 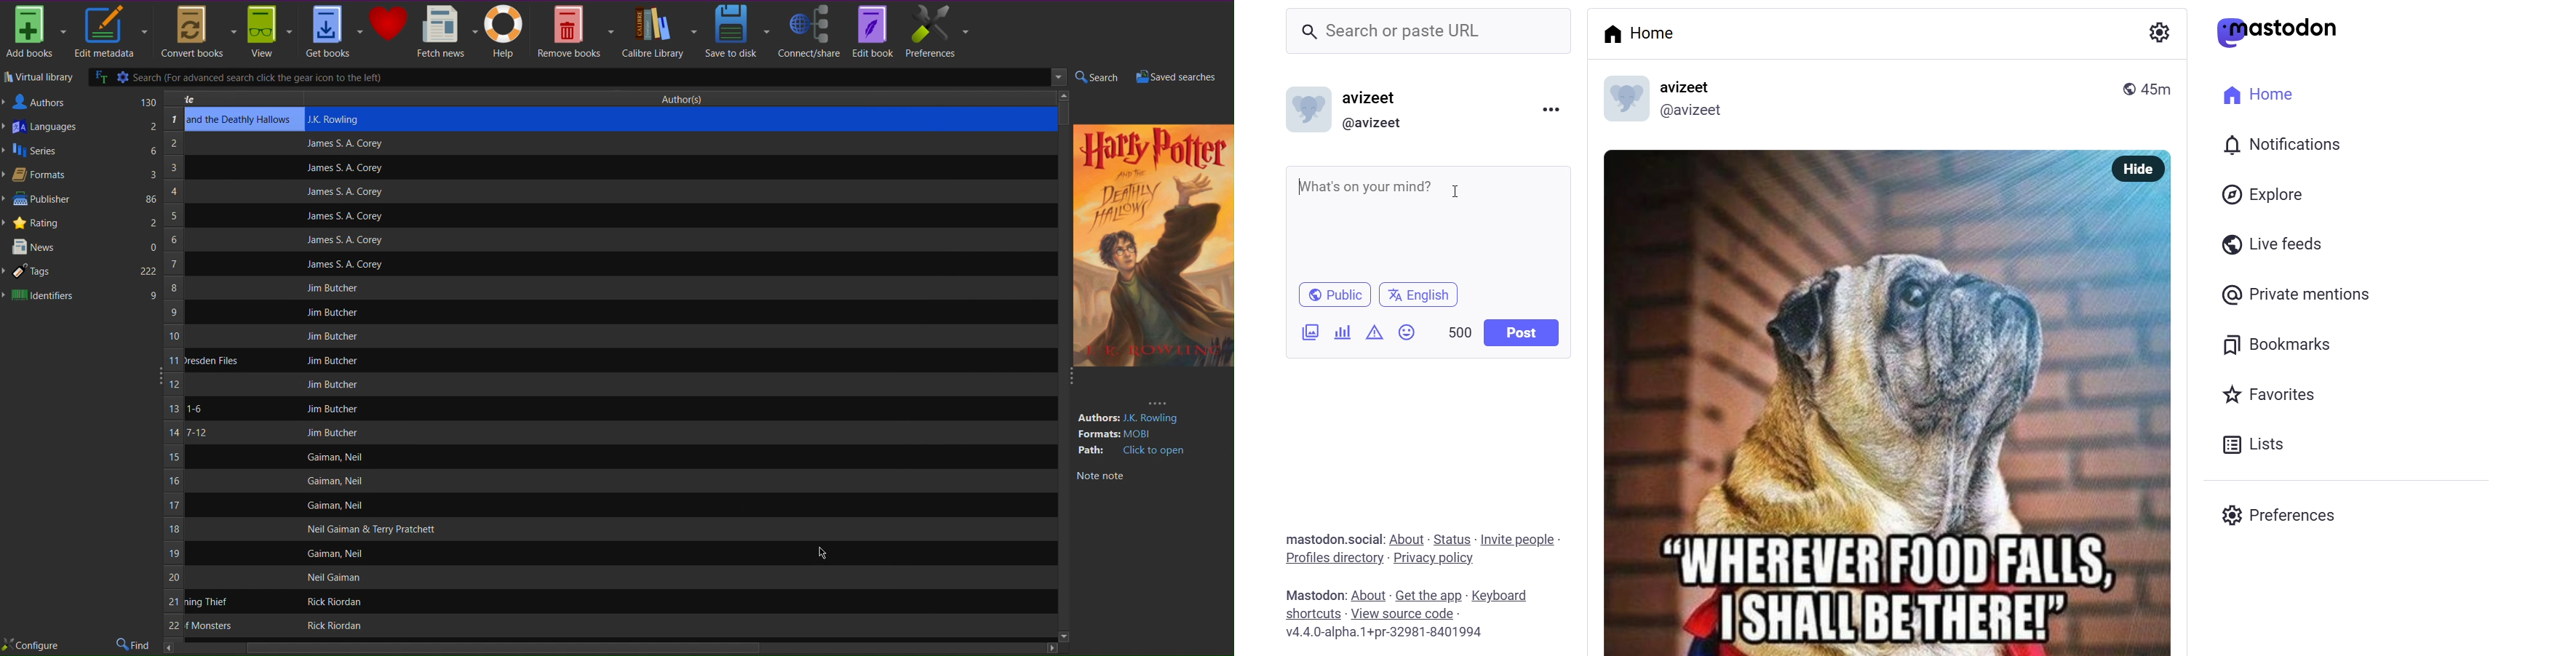 I want to click on James S. A. Corey, so click(x=343, y=217).